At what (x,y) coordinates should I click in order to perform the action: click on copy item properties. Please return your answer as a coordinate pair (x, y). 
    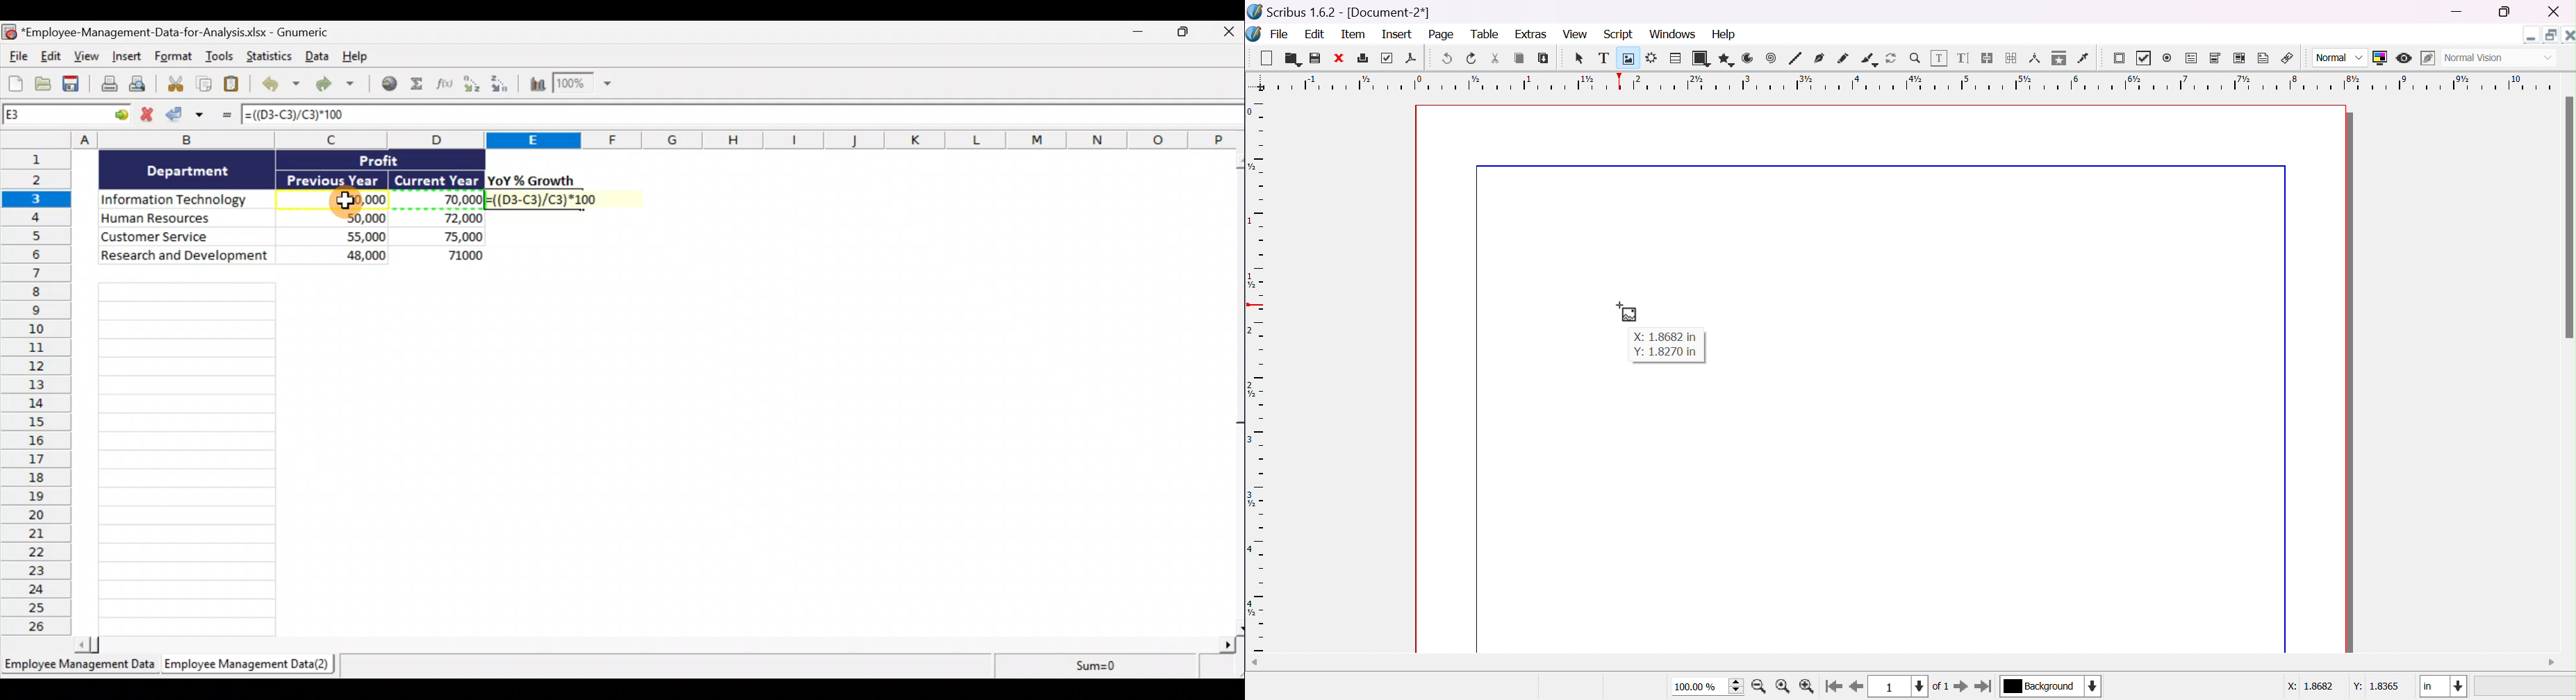
    Looking at the image, I should click on (2058, 58).